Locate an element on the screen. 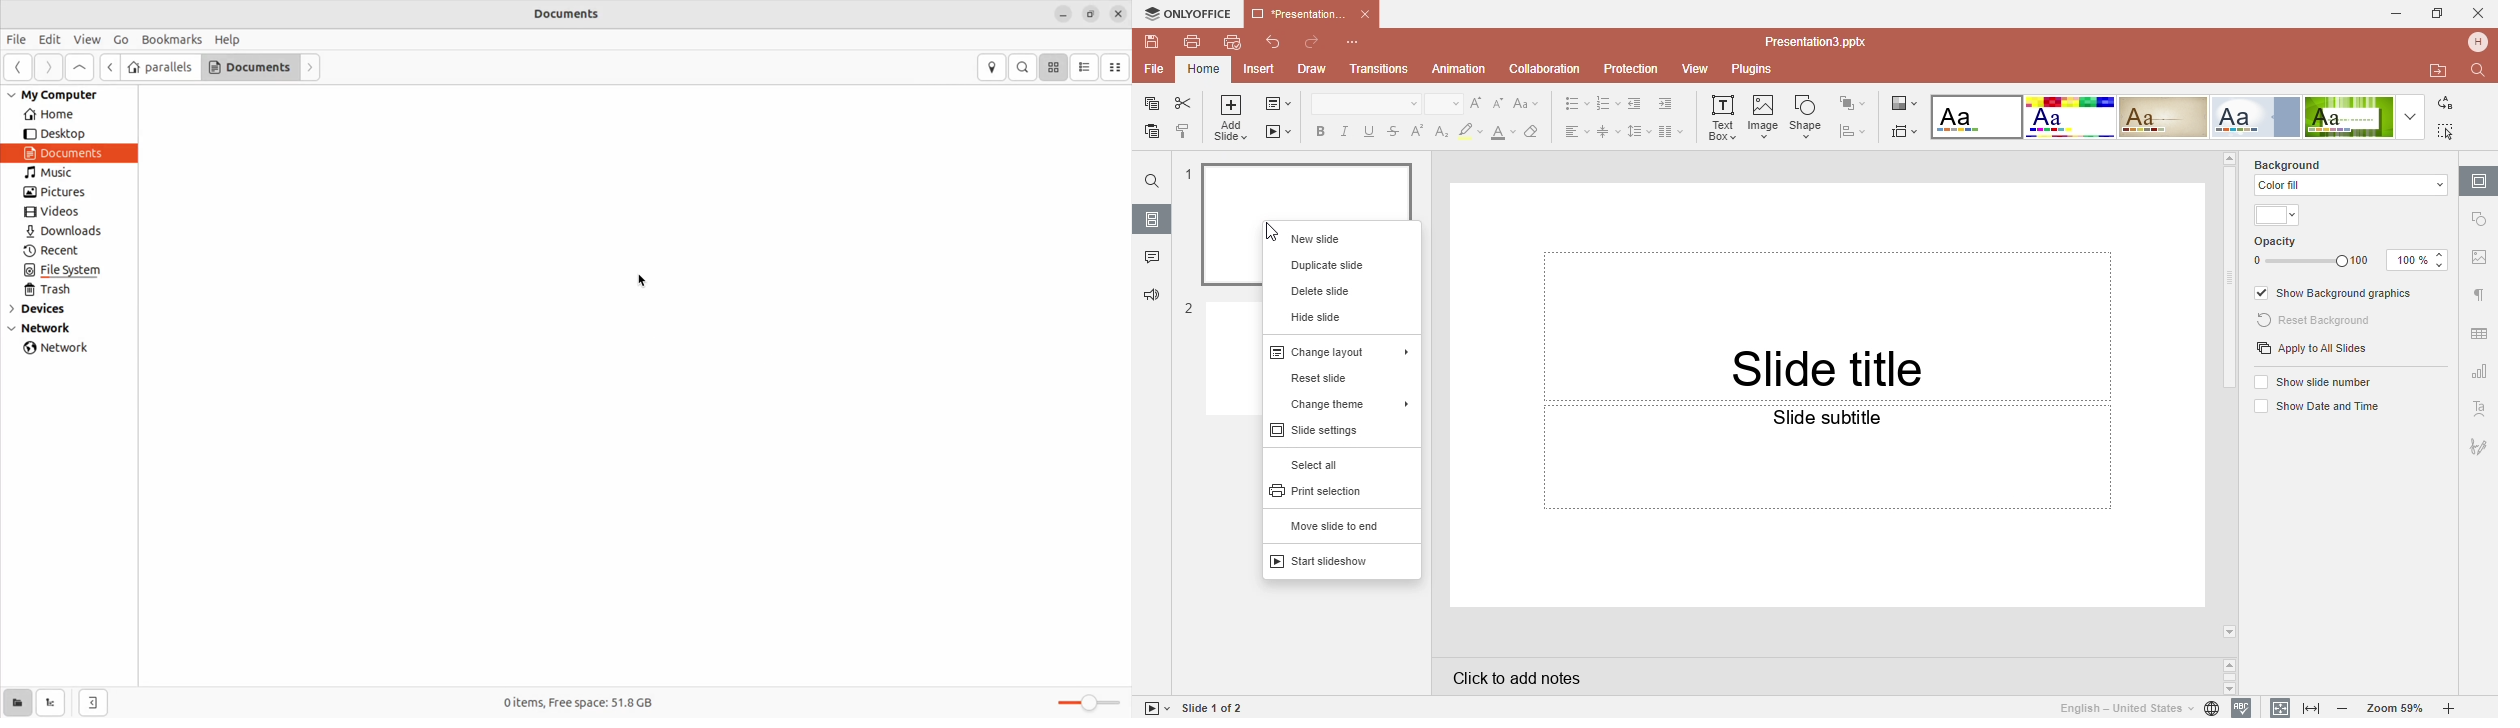  Home is located at coordinates (1203, 69).